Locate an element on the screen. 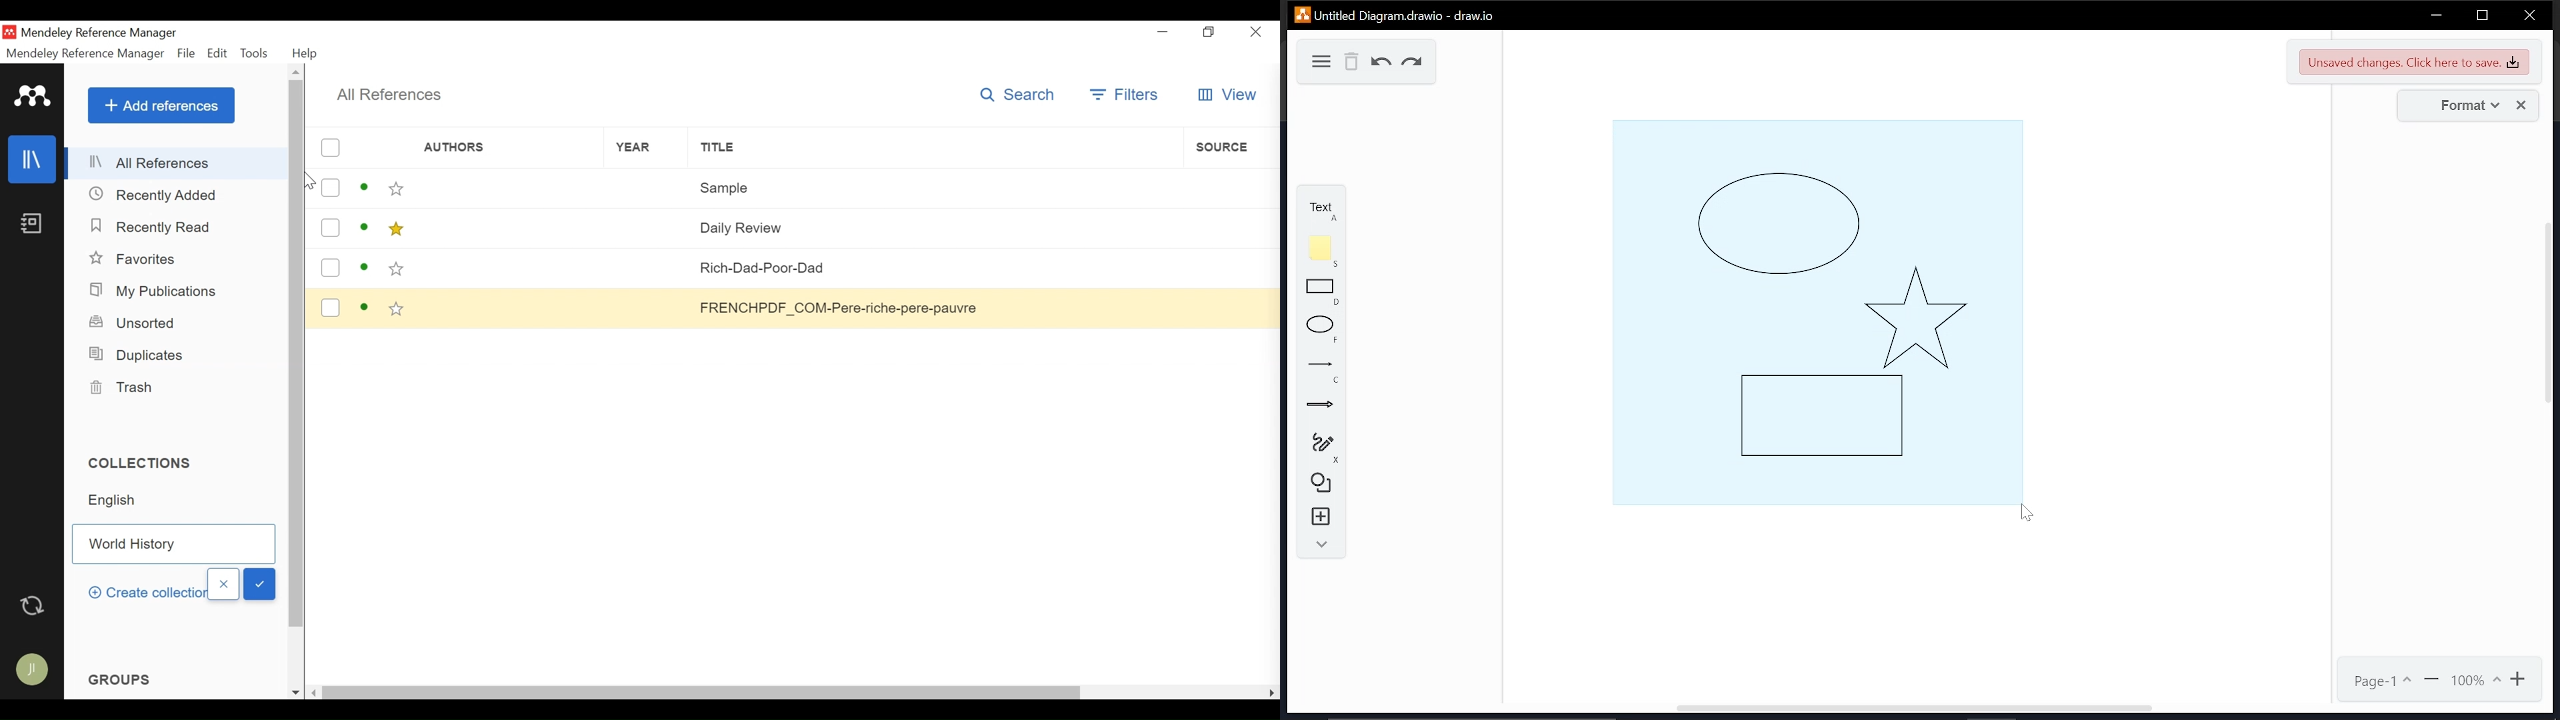 This screenshot has height=728, width=2576. arrows is located at coordinates (1320, 407).